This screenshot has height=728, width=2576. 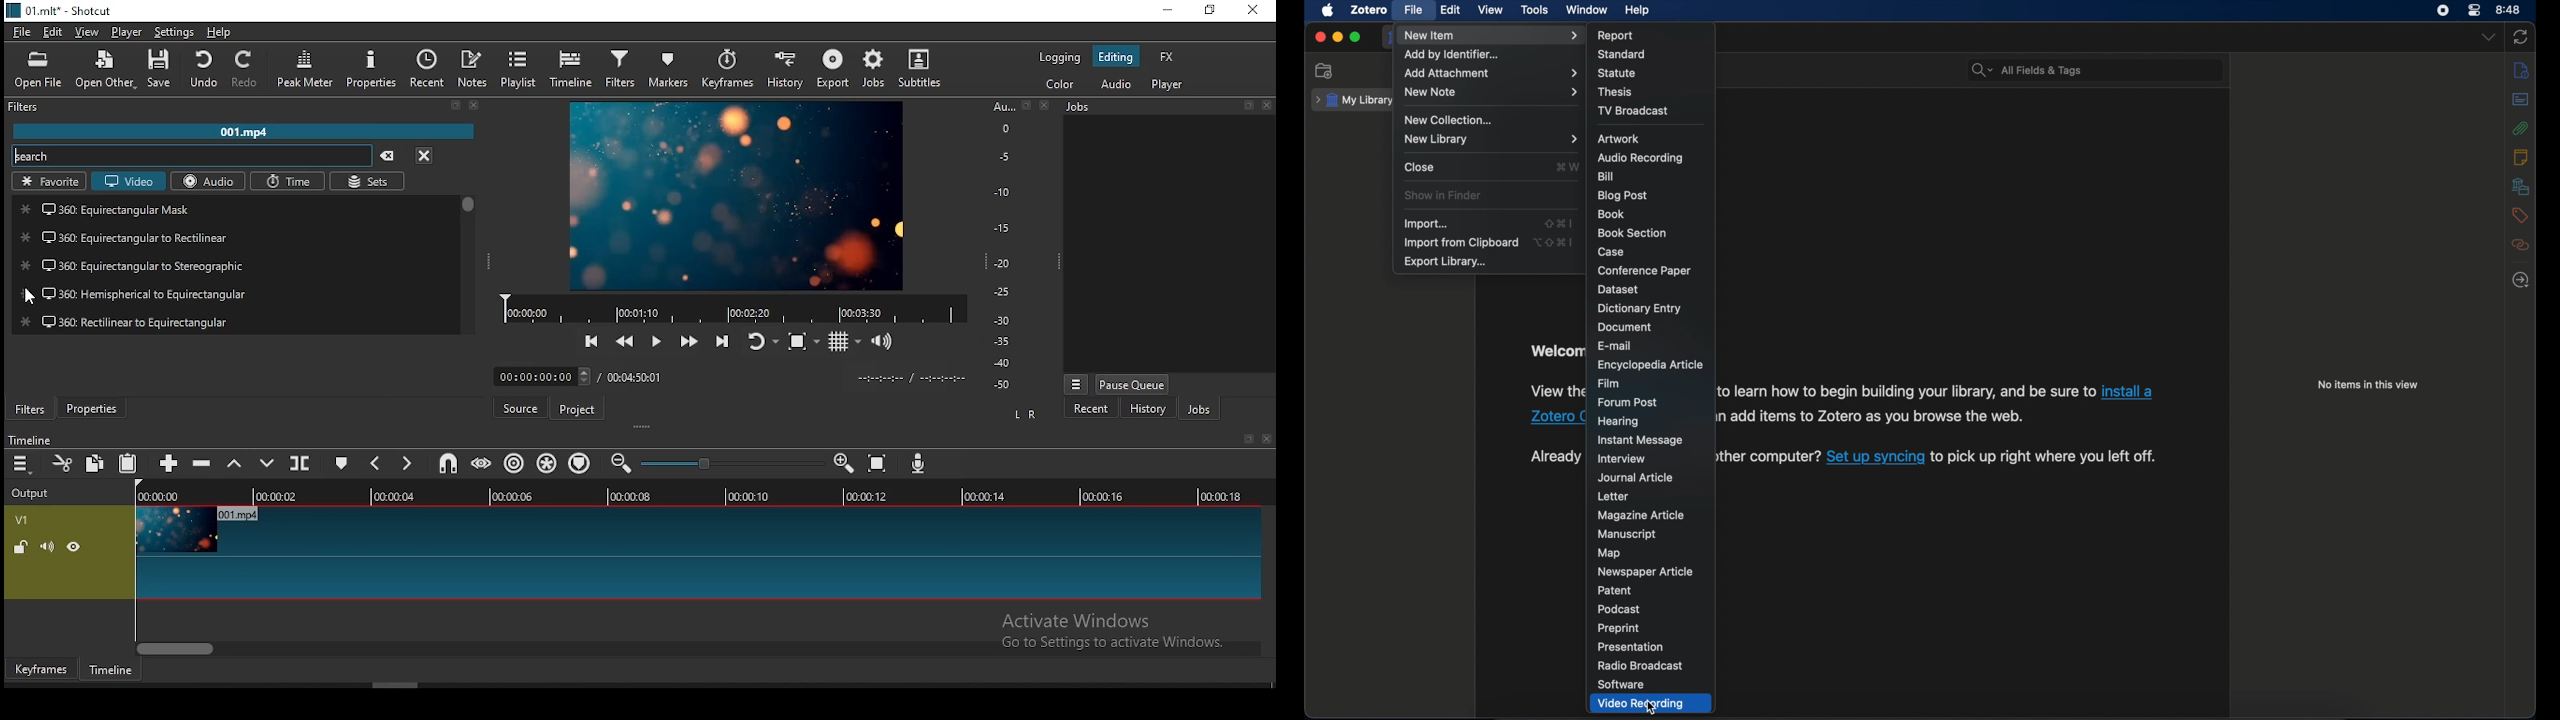 What do you see at coordinates (1623, 684) in the screenshot?
I see `software` at bounding box center [1623, 684].